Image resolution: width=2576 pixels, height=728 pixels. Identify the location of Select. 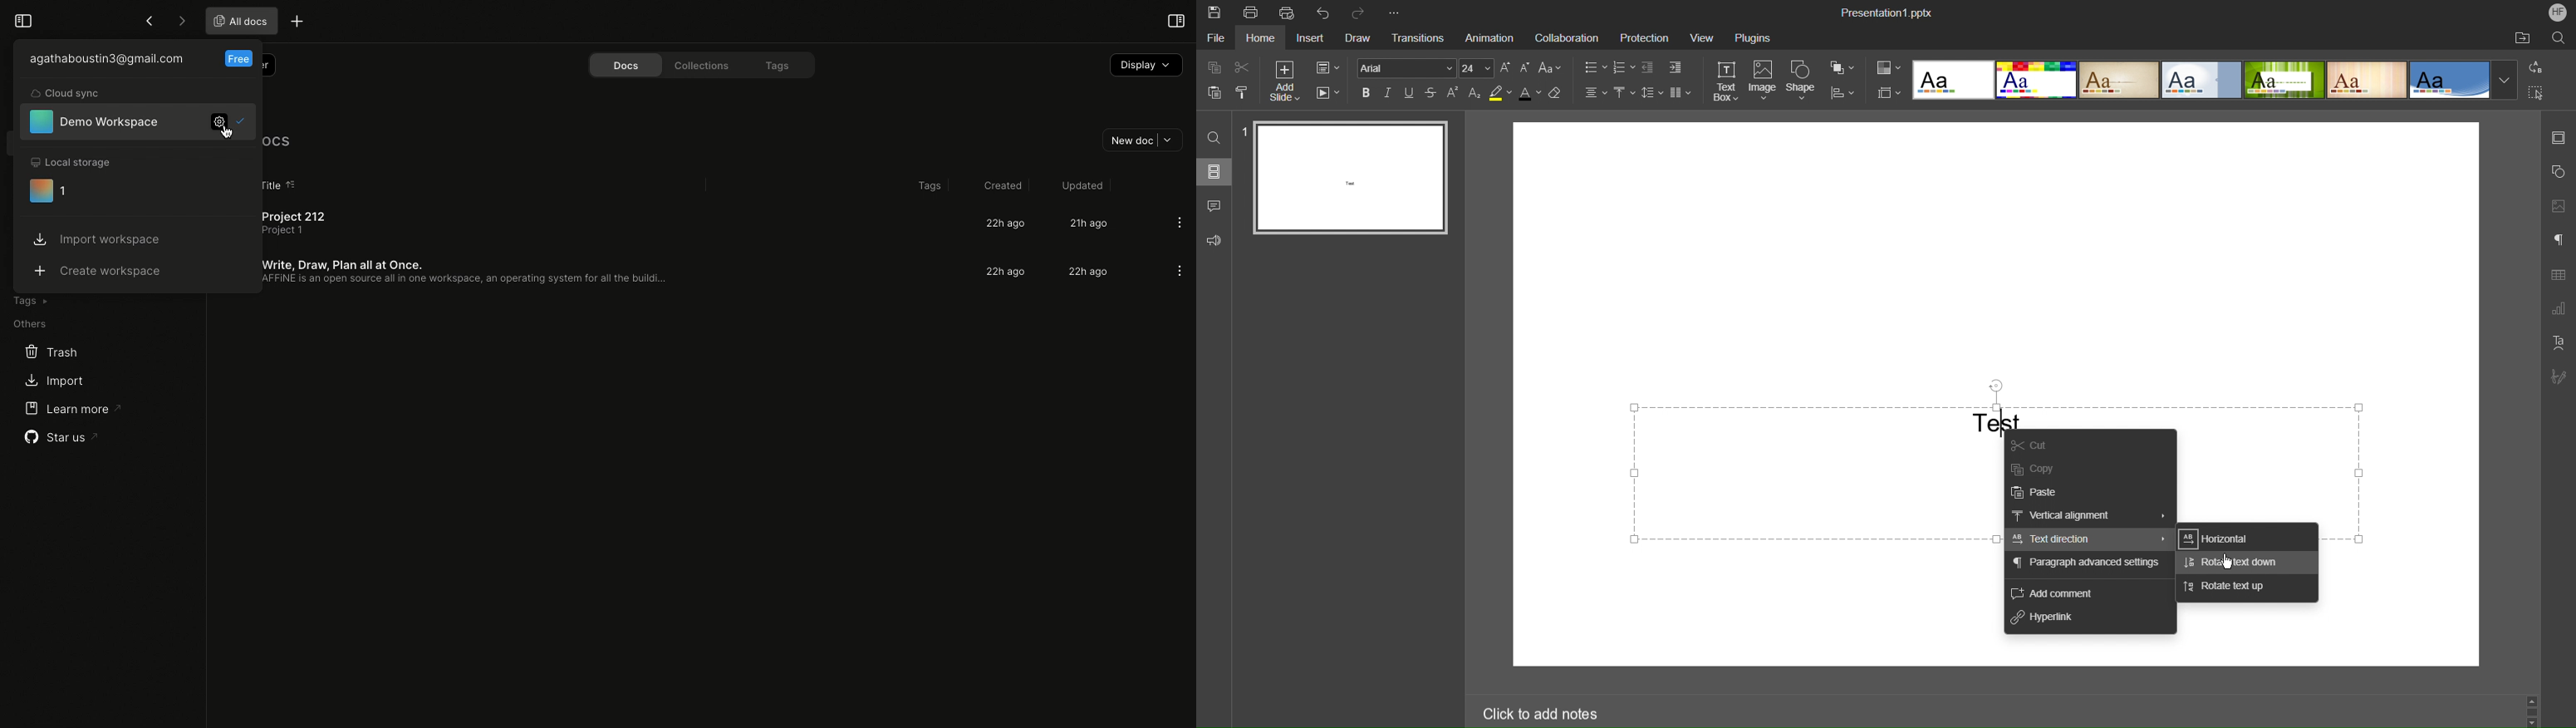
(2537, 93).